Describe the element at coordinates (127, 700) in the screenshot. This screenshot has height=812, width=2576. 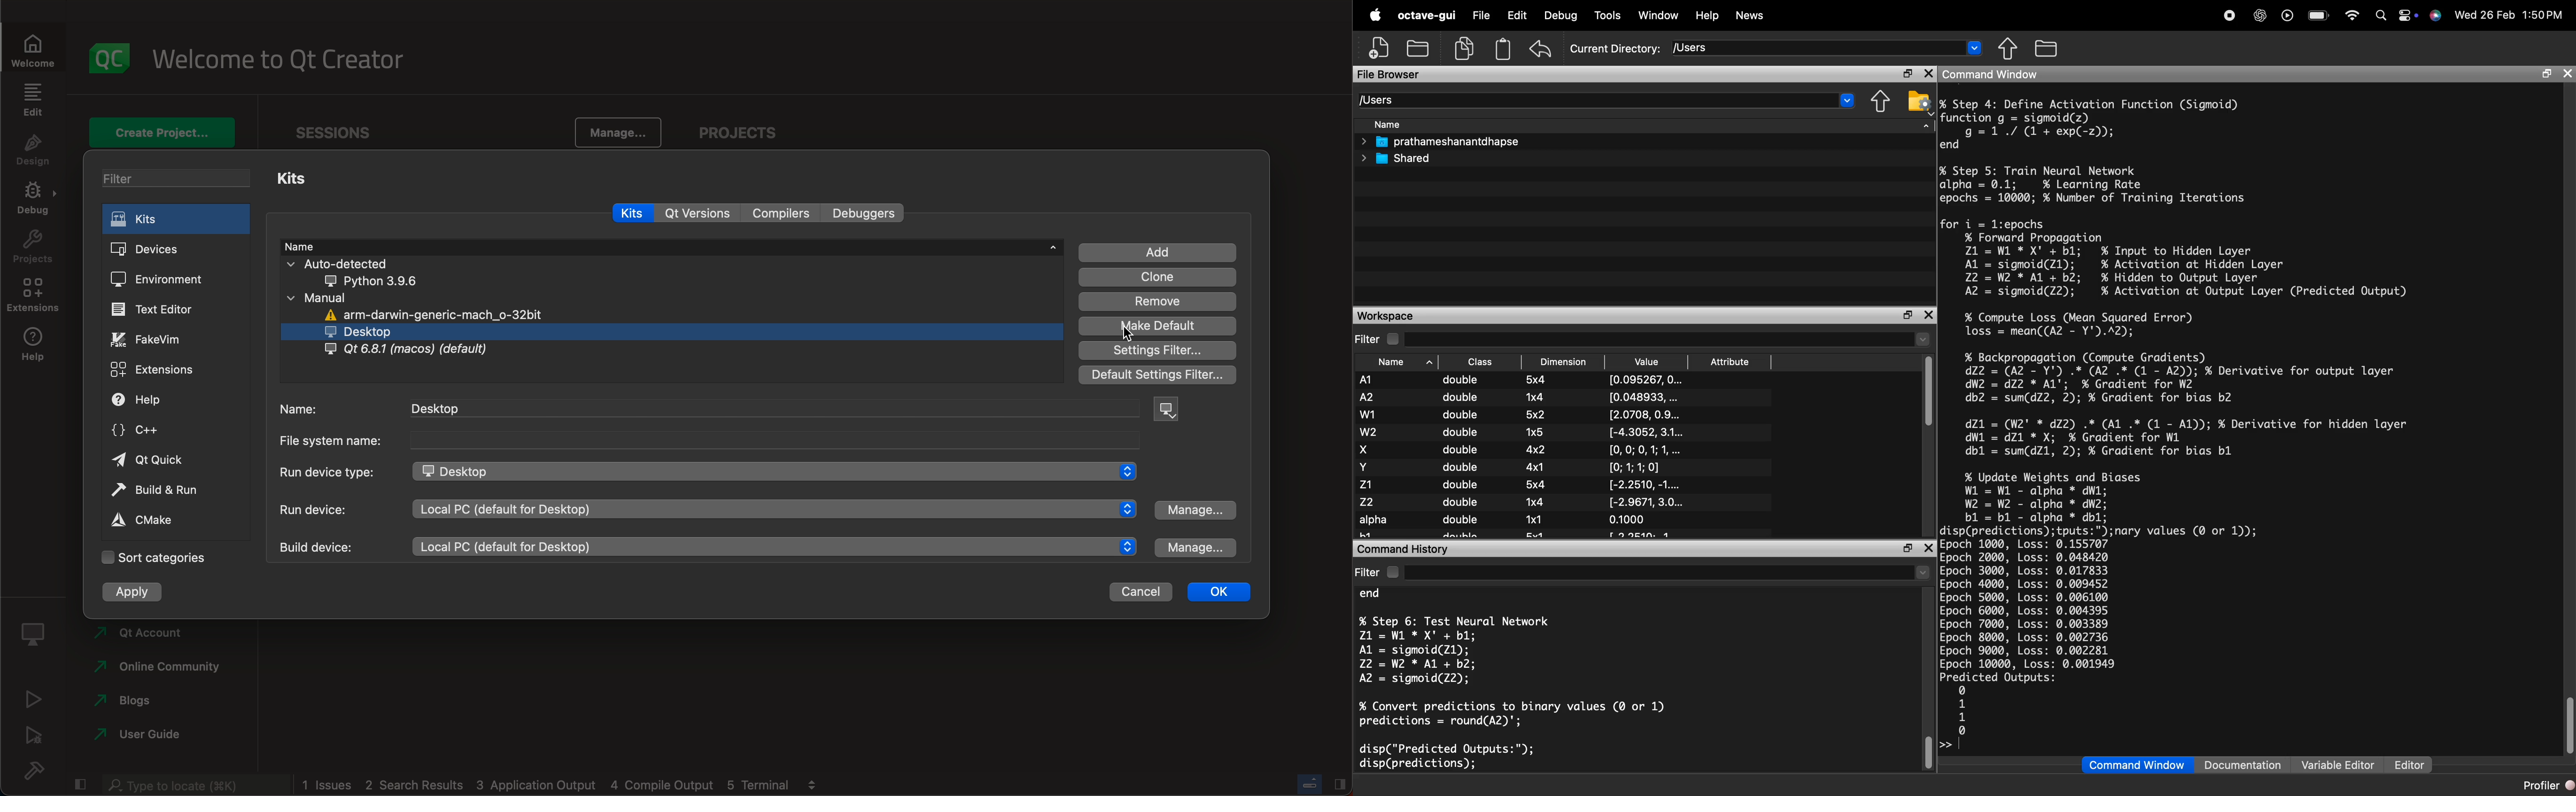
I see `blogs` at that location.